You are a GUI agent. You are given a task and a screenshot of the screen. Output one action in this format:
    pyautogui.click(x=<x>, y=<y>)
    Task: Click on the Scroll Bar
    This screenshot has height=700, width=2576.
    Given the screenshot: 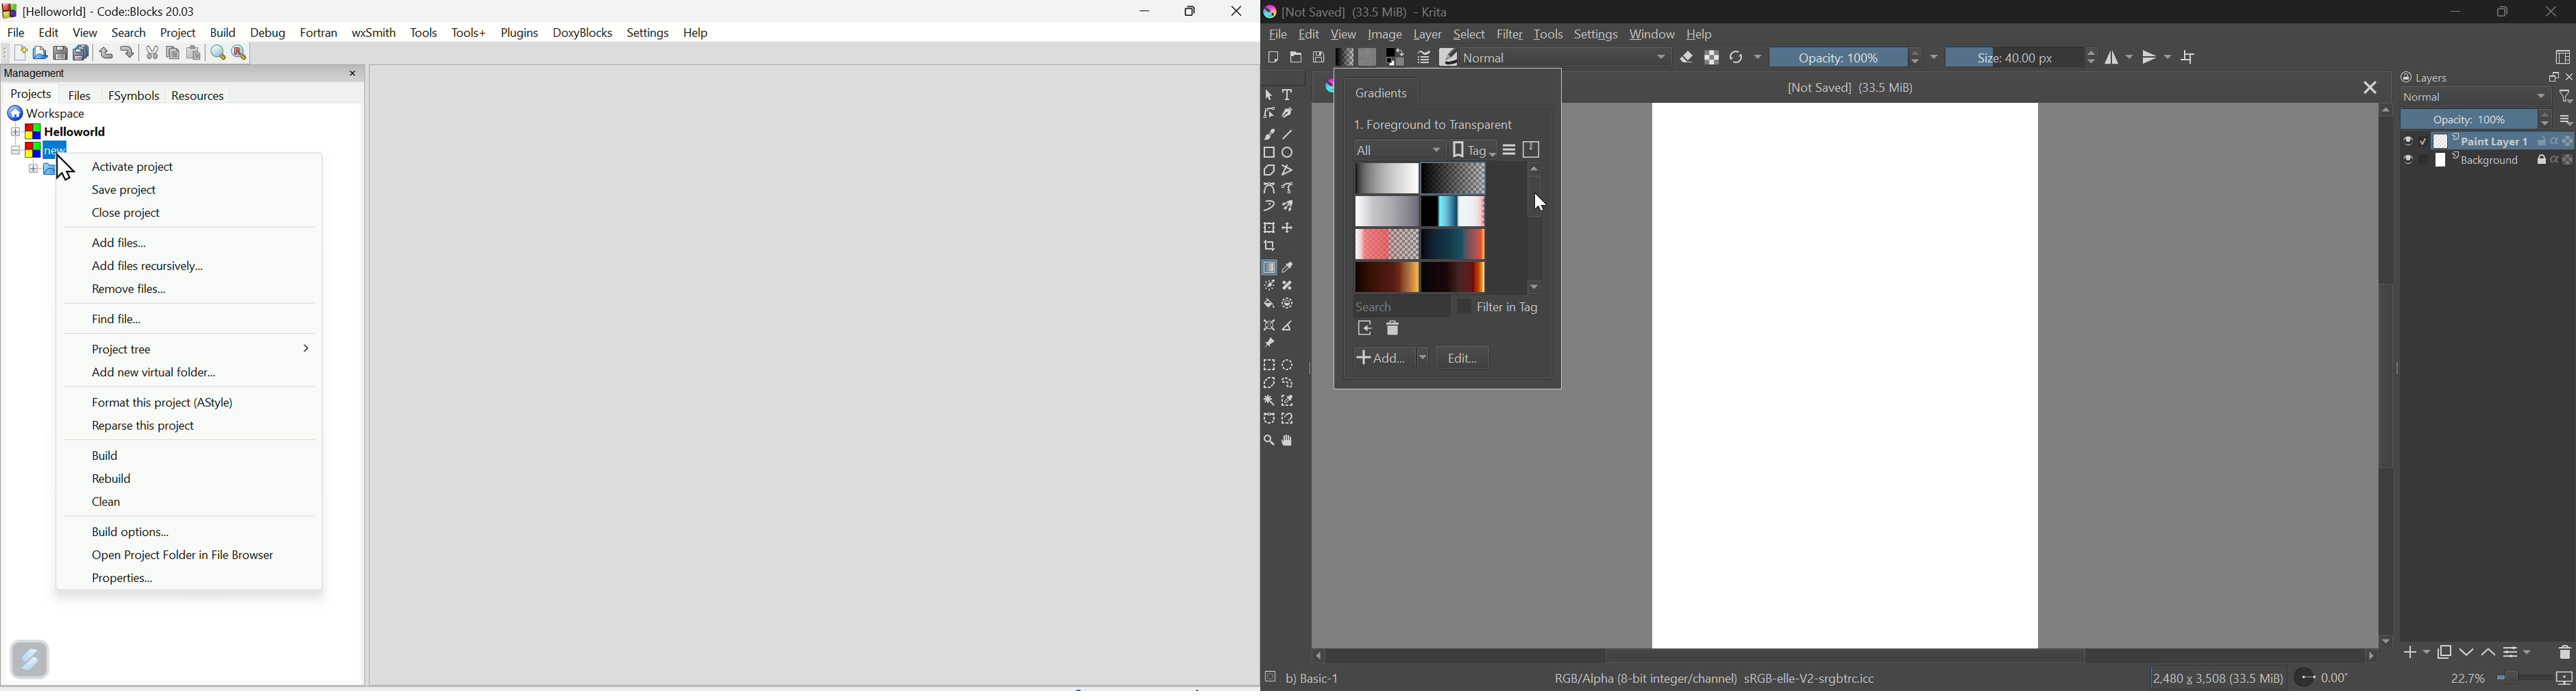 What is the action you would take?
    pyautogui.click(x=2383, y=377)
    